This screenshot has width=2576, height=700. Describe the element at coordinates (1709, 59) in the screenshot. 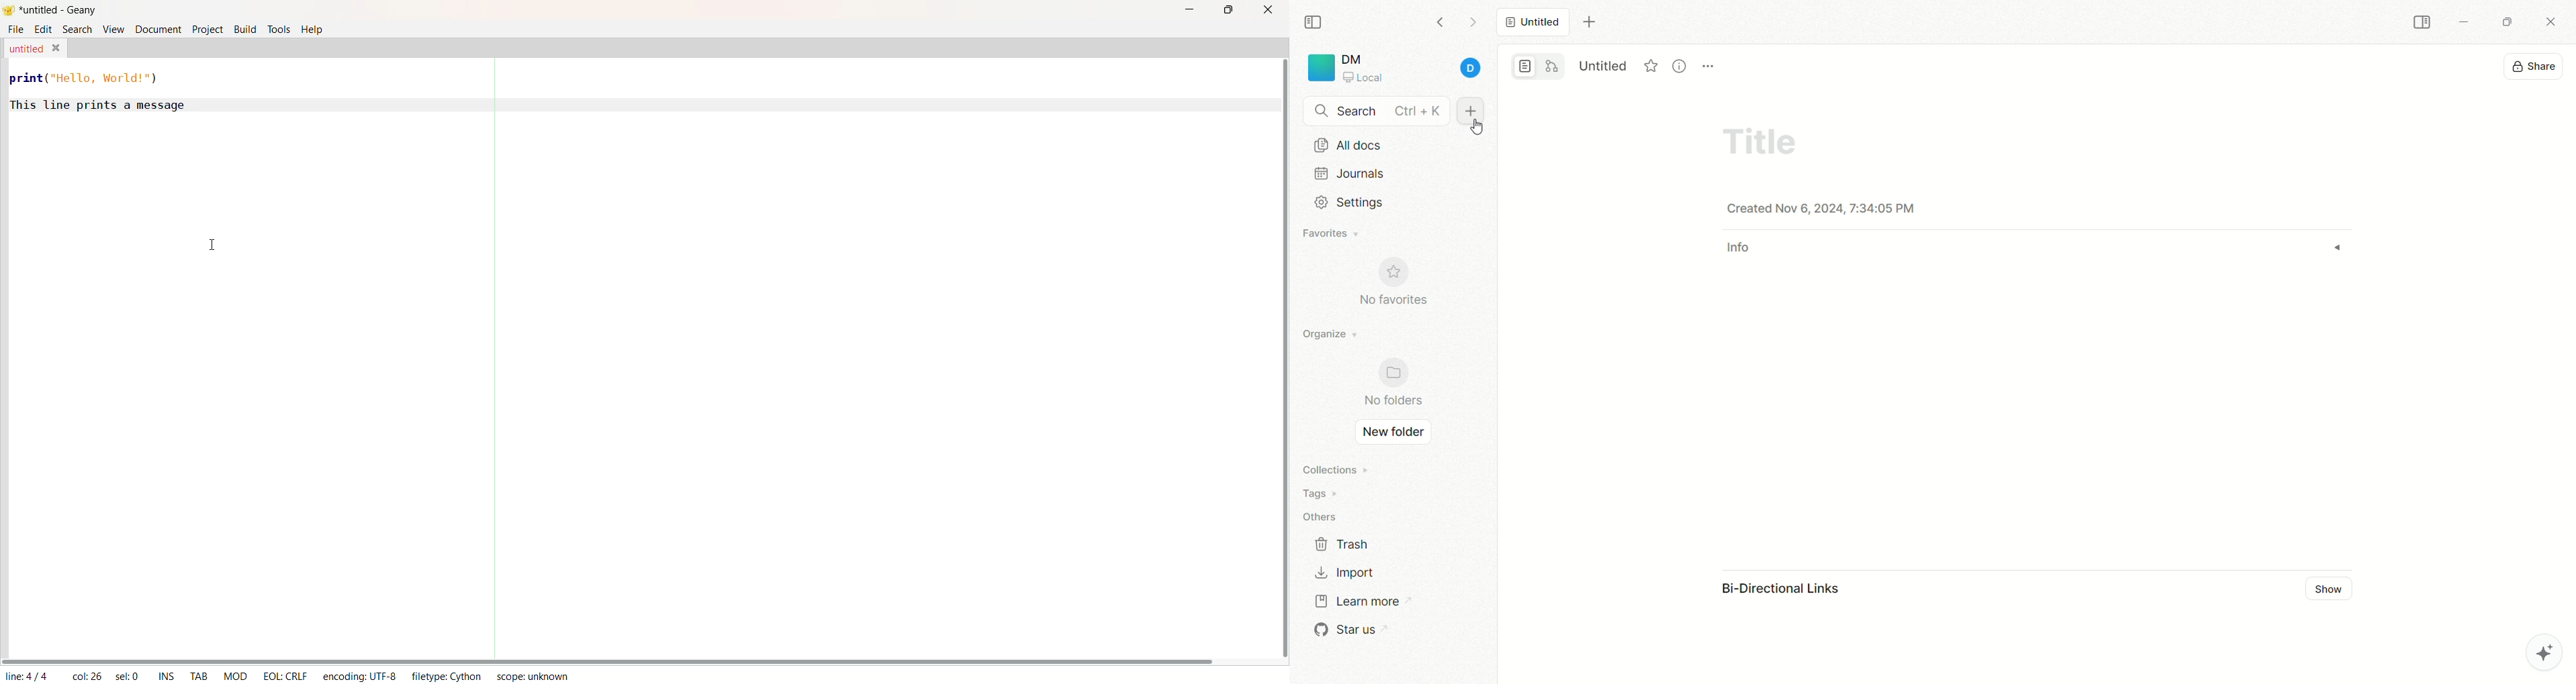

I see `options` at that location.